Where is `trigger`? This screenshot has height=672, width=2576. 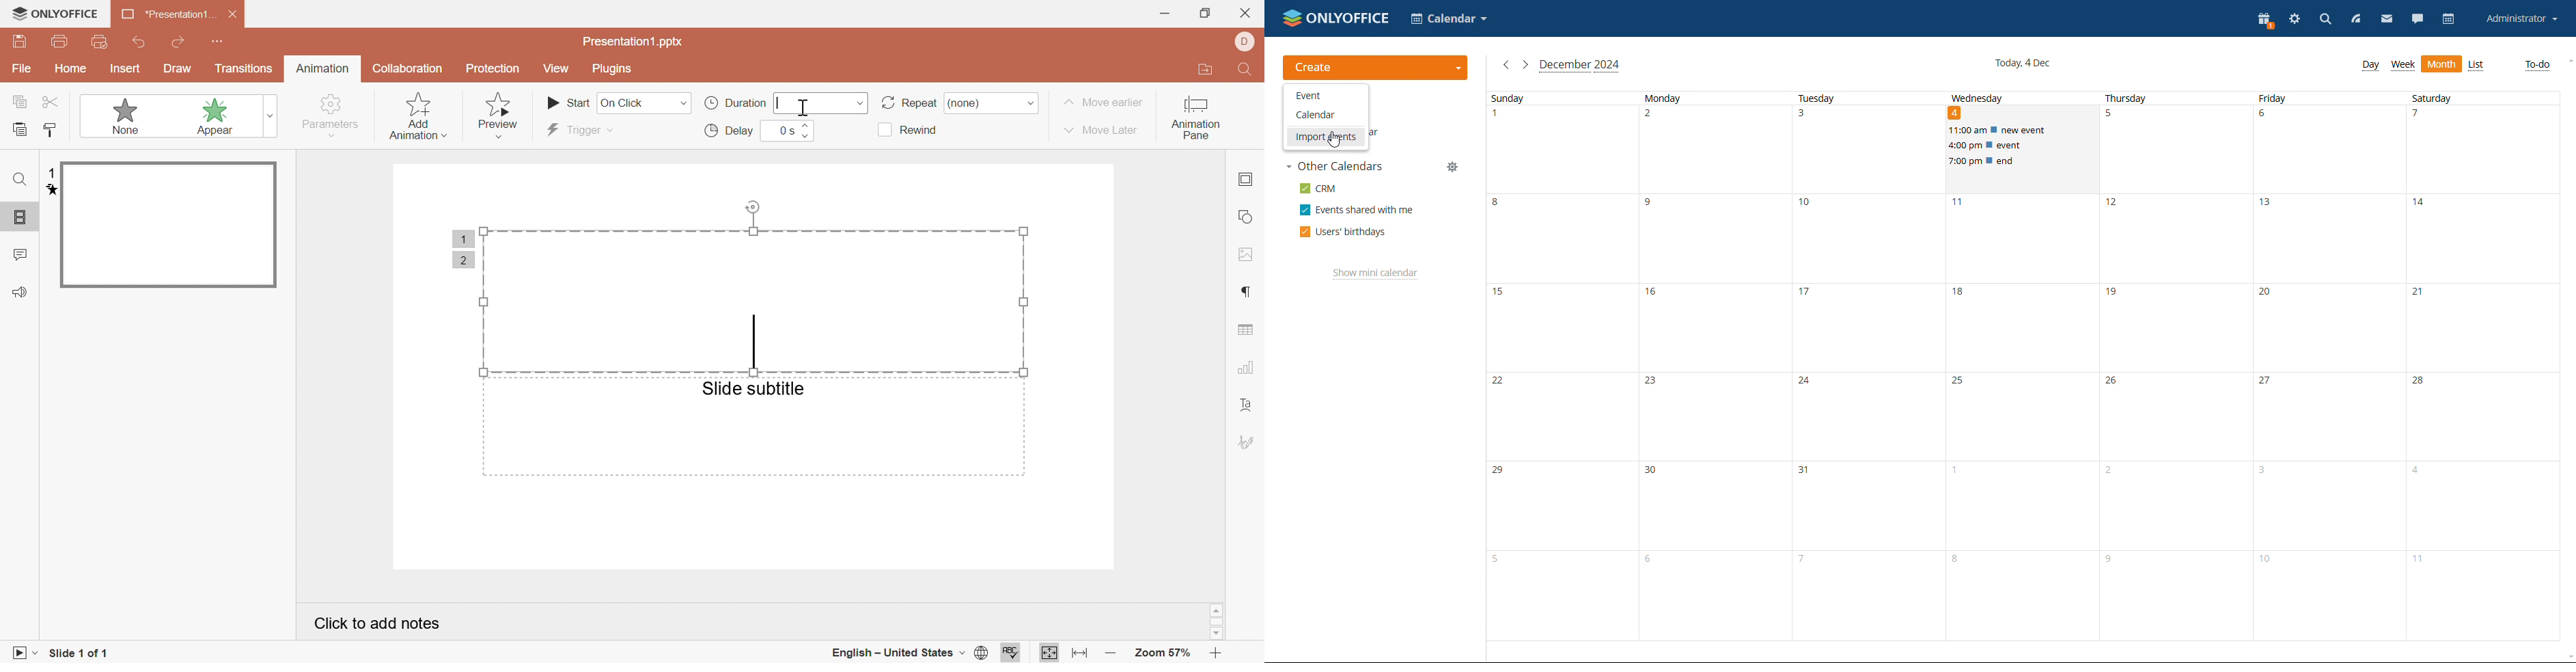
trigger is located at coordinates (576, 130).